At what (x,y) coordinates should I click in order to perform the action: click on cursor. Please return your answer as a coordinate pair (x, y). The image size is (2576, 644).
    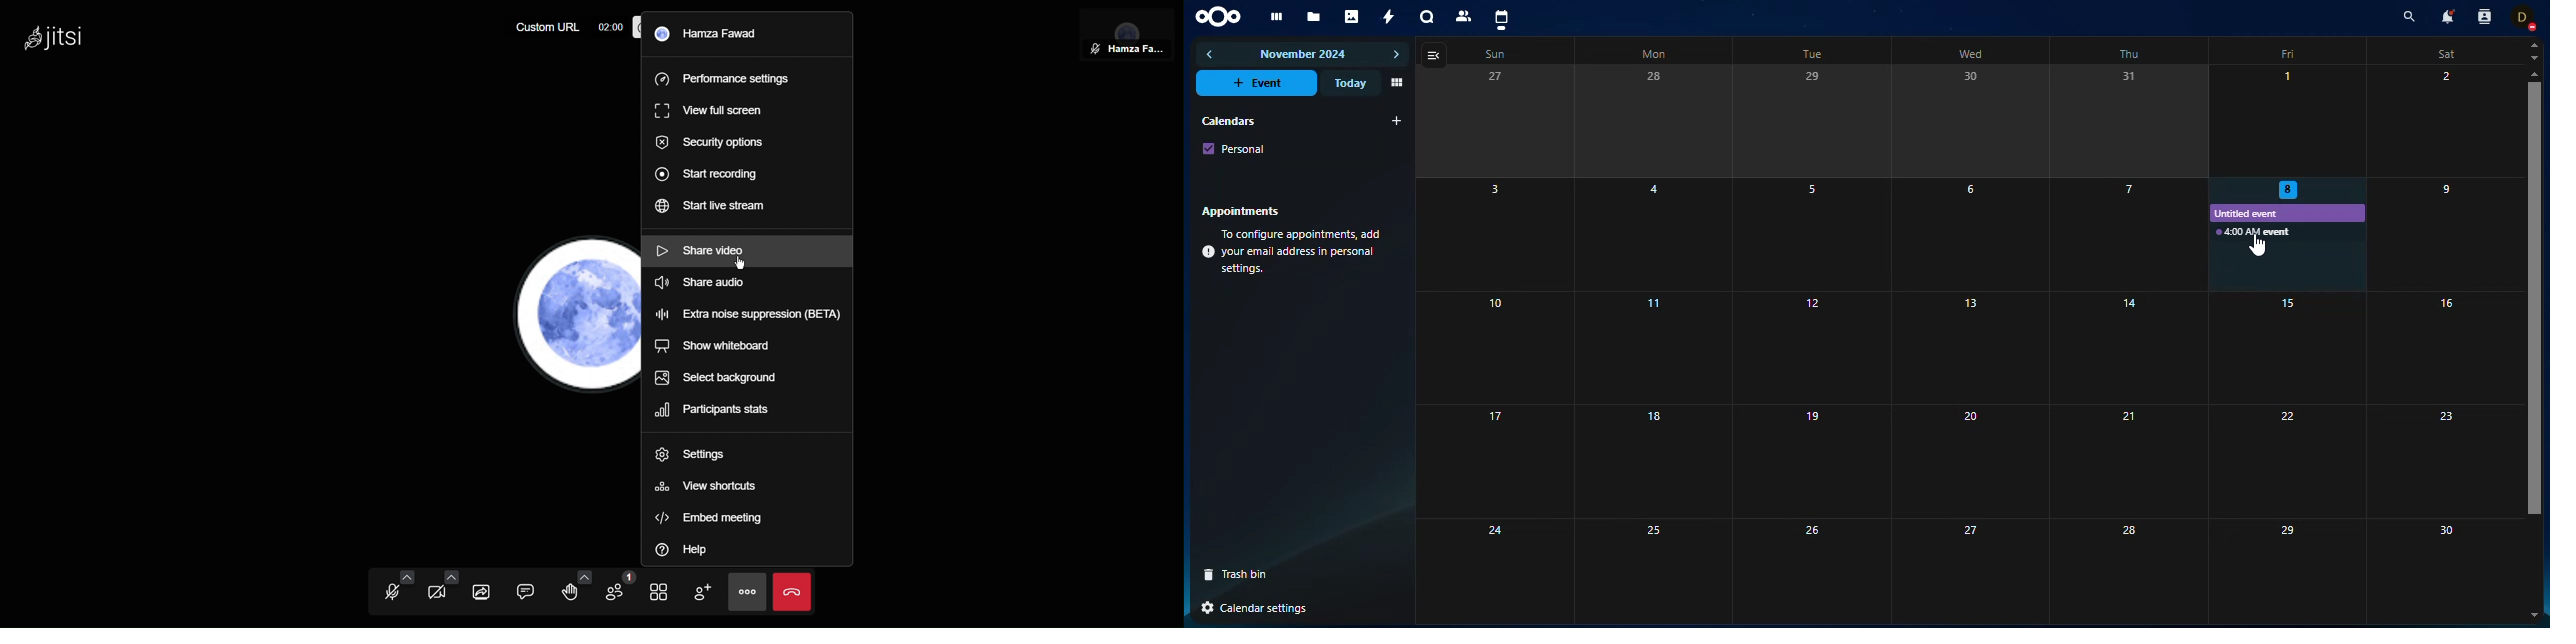
    Looking at the image, I should click on (744, 265).